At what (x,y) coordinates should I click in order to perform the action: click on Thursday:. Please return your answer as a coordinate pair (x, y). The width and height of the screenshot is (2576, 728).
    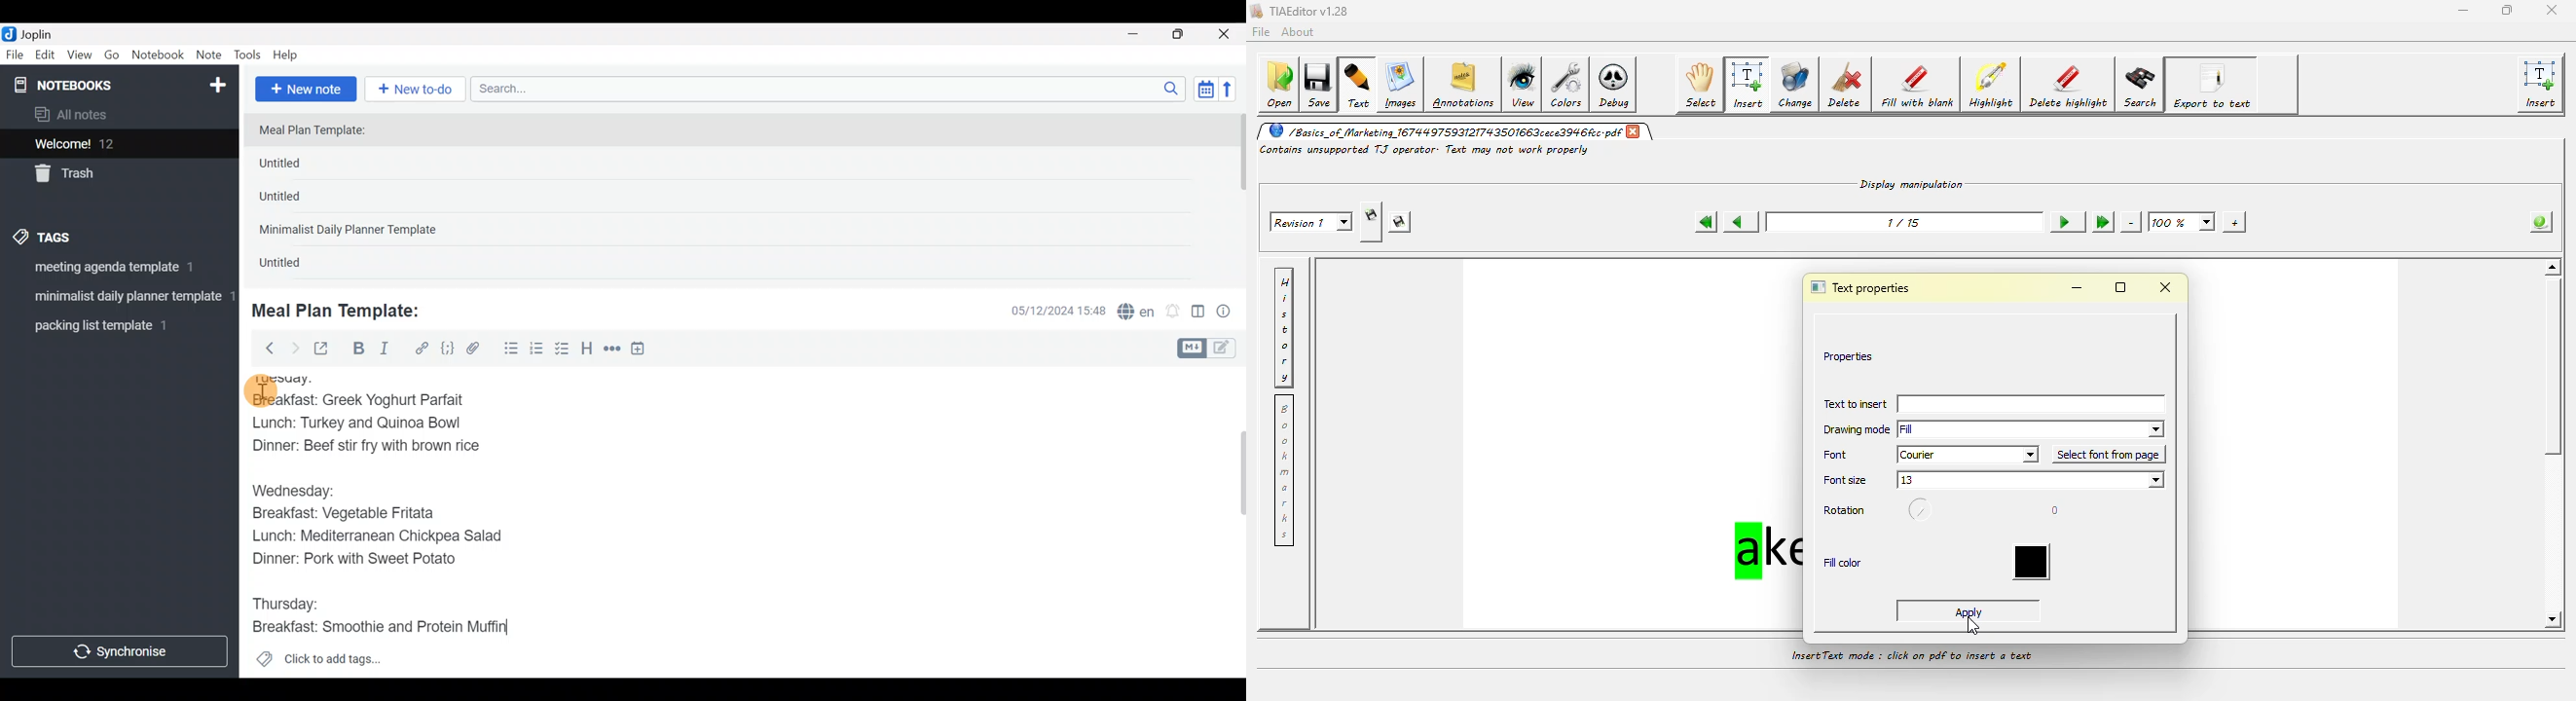
    Looking at the image, I should click on (289, 603).